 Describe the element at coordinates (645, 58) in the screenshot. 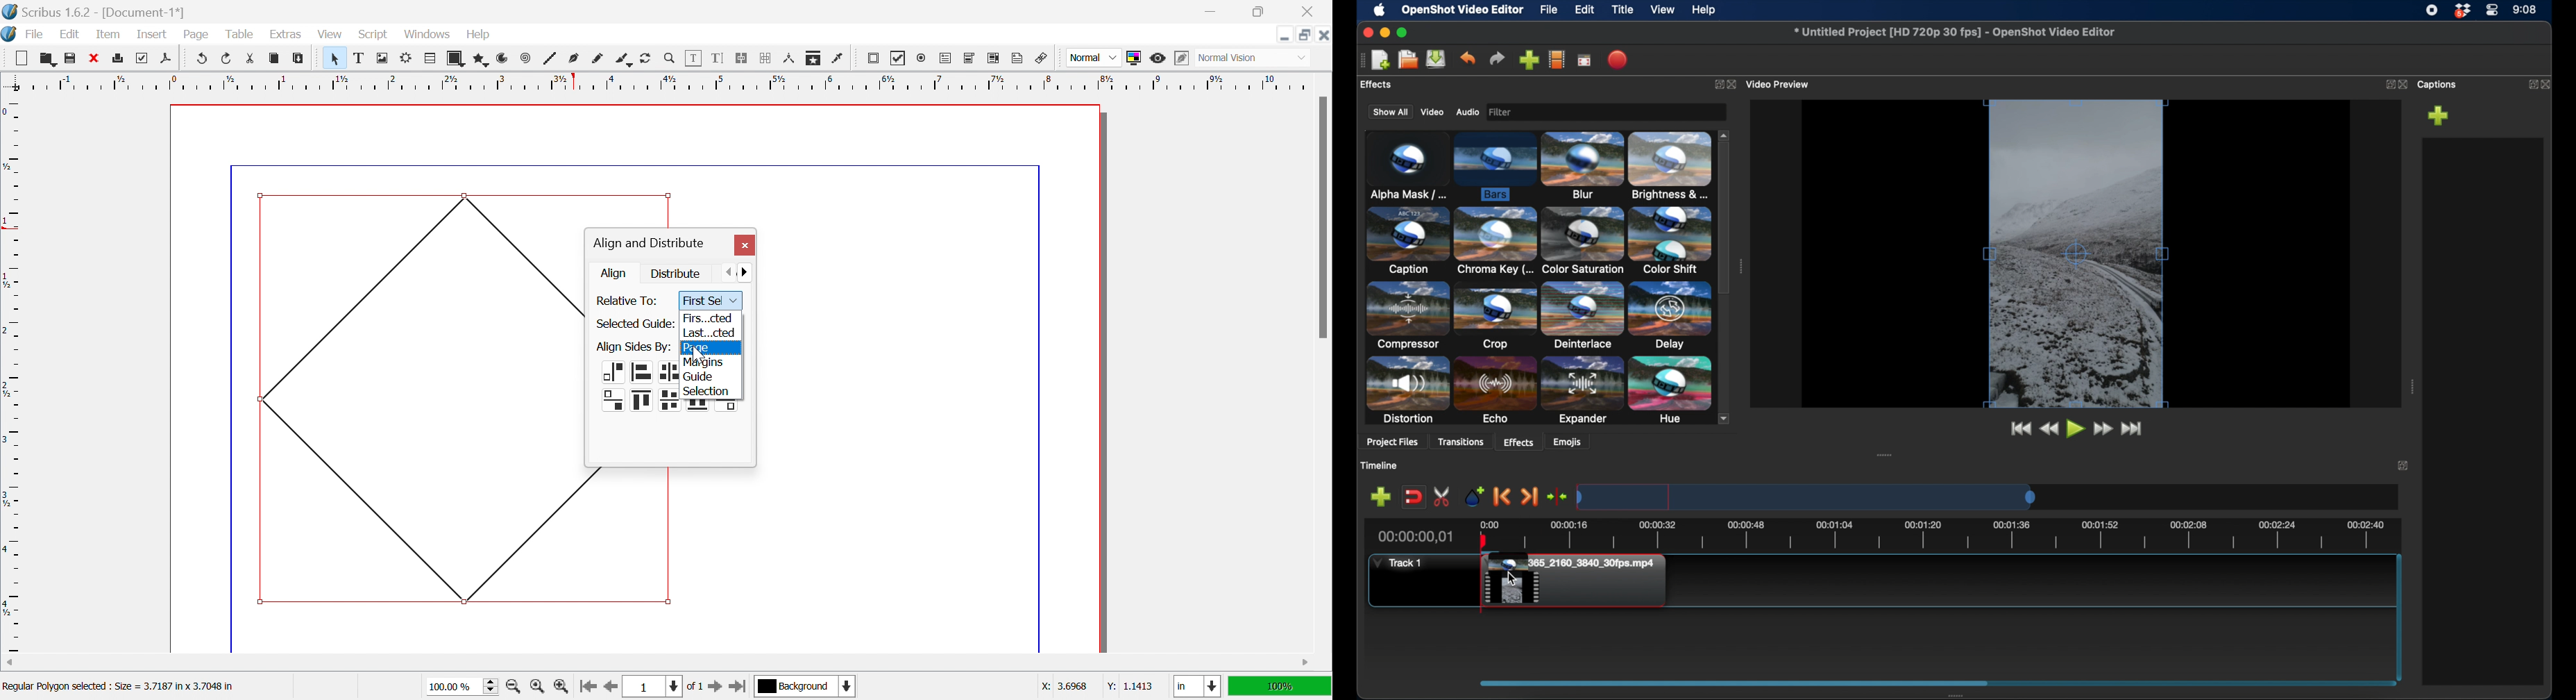

I see `Rotate item` at that location.